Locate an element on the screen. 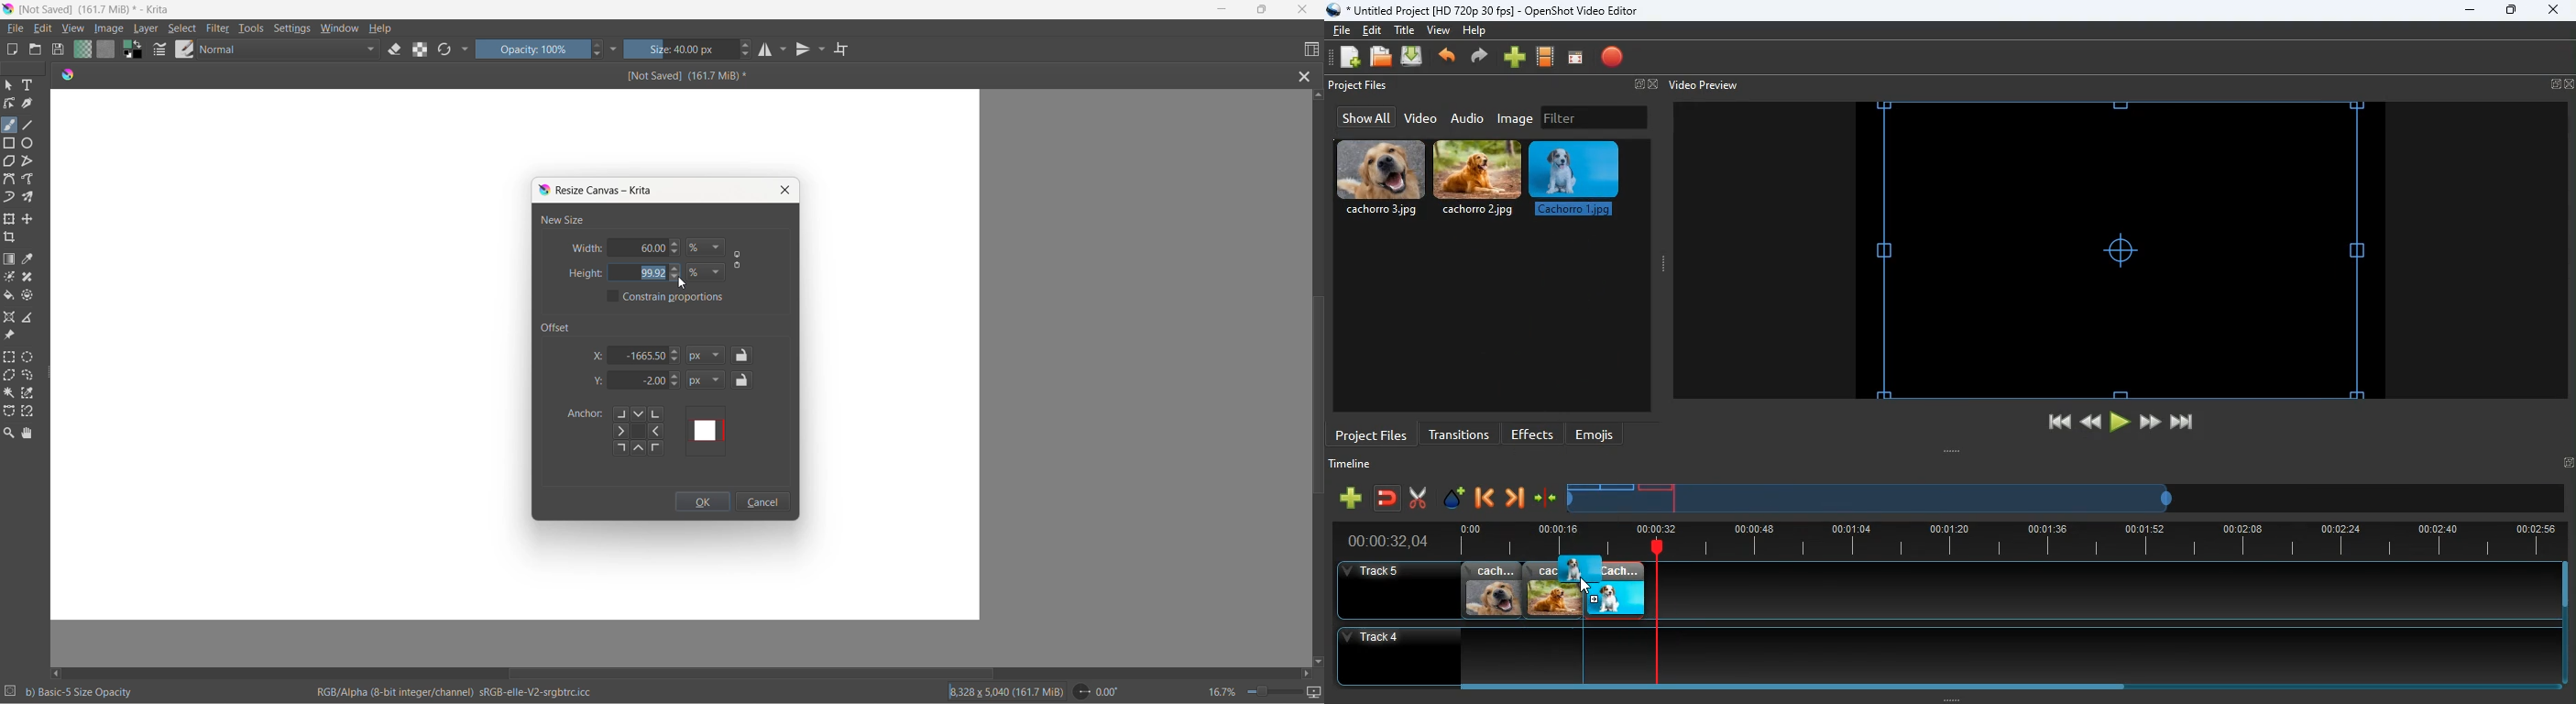 This screenshot has height=728, width=2576. track is located at coordinates (1932, 655).